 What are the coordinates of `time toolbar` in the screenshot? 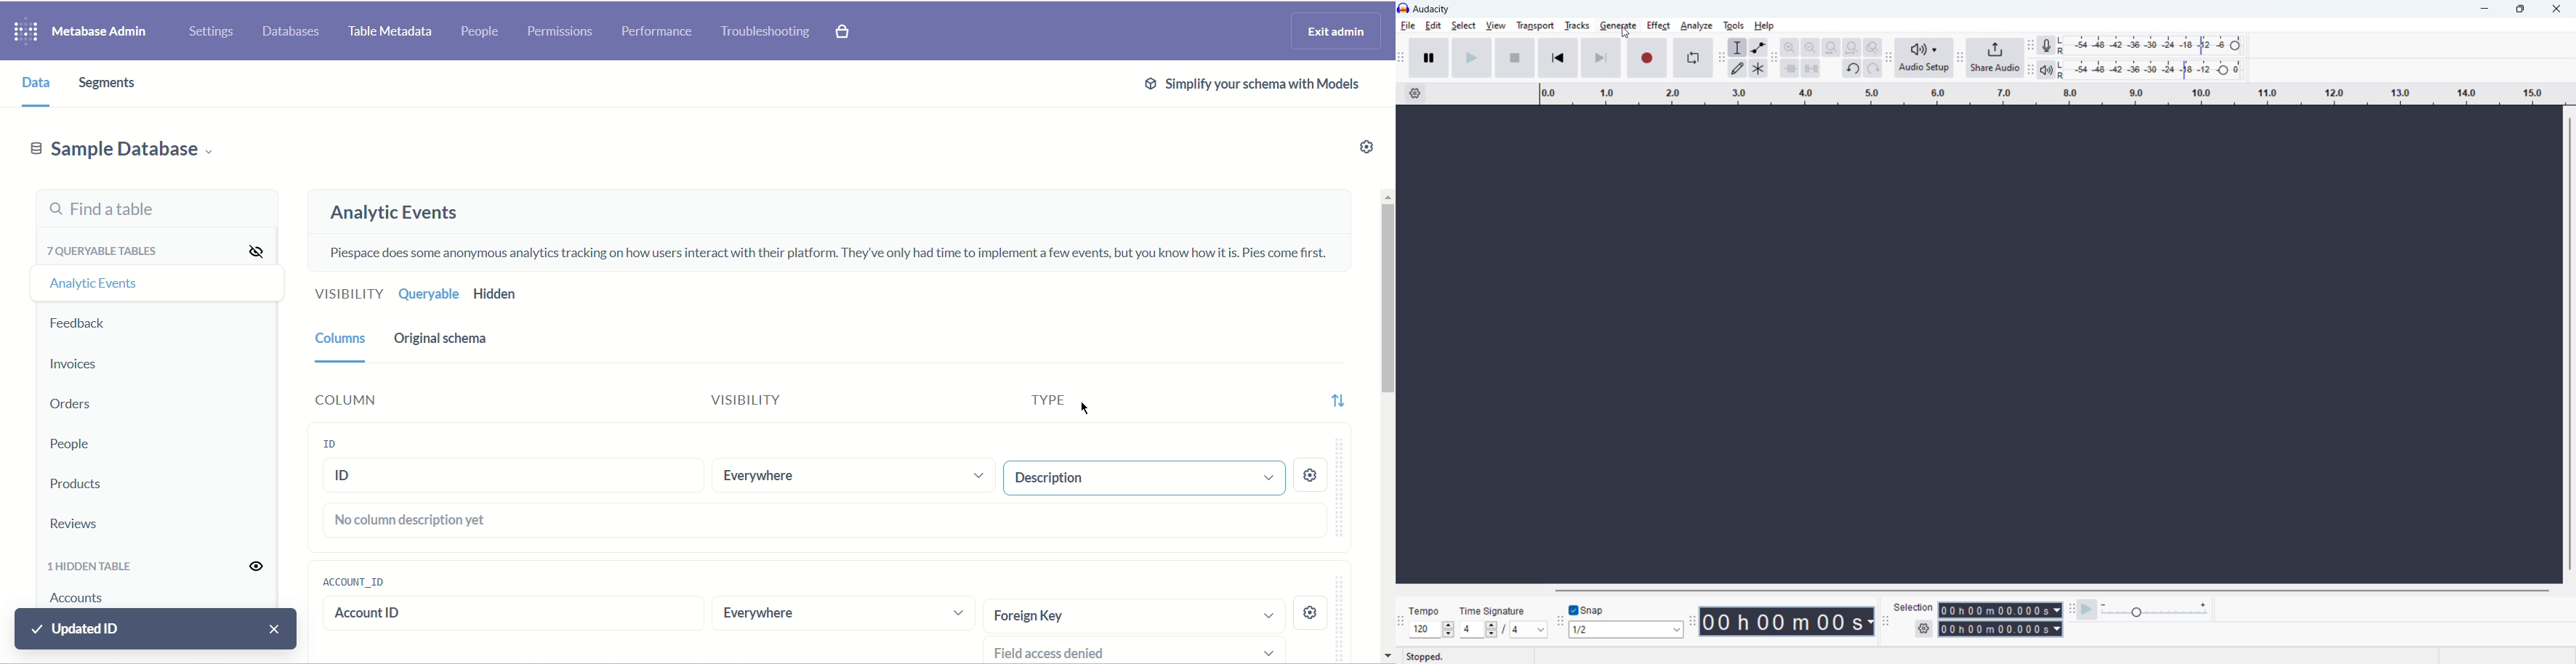 It's located at (1694, 620).